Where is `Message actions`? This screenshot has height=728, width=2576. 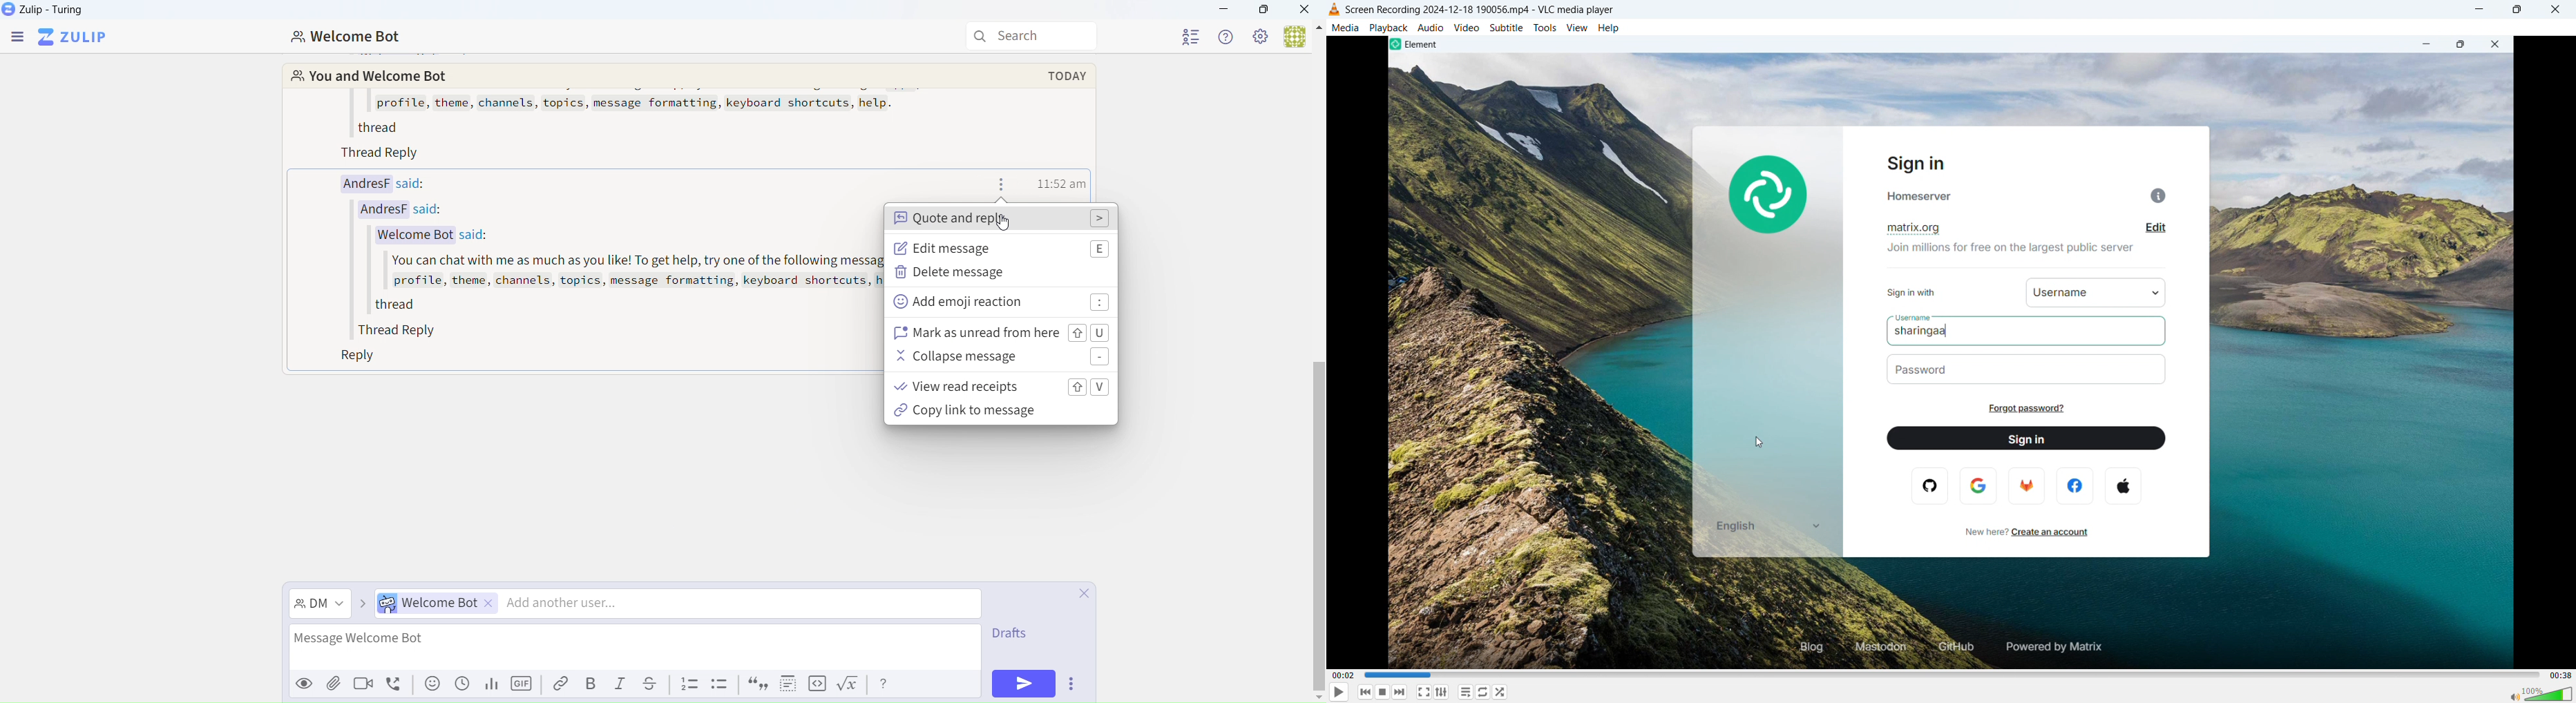 Message actions is located at coordinates (1000, 186).